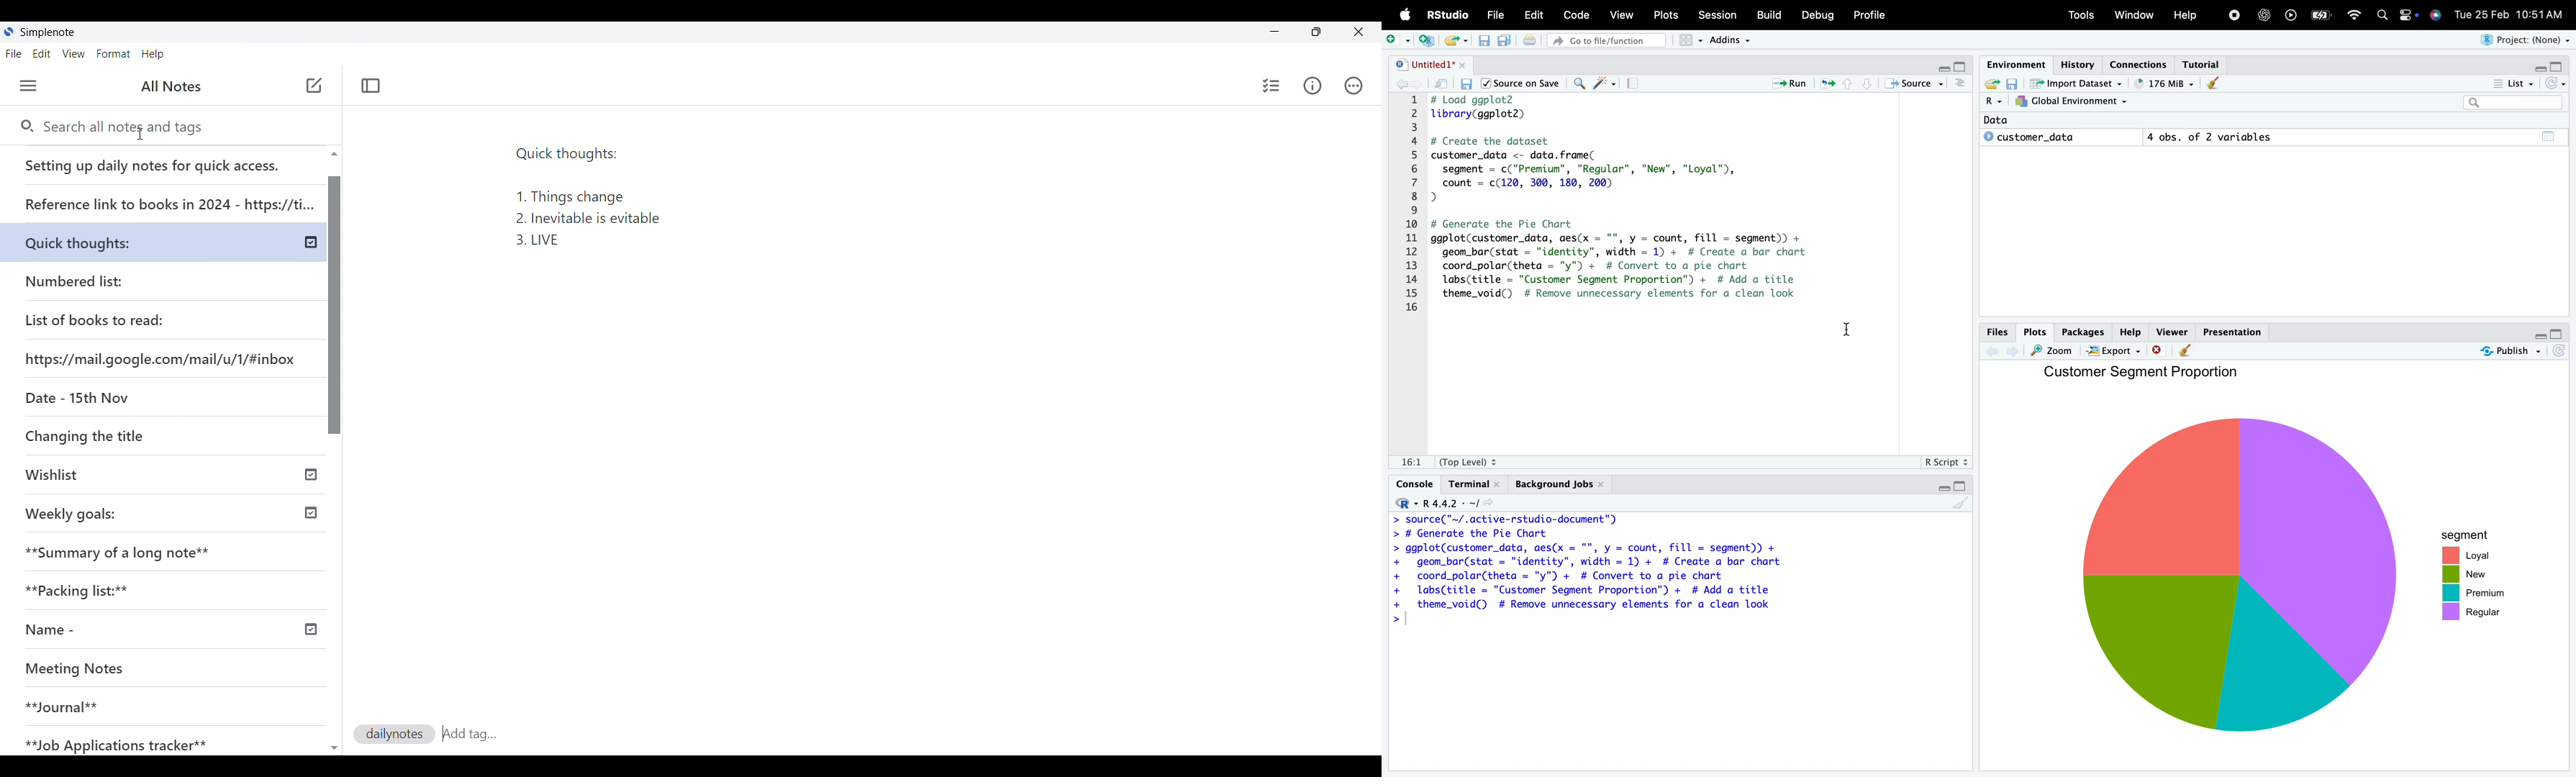  Describe the element at coordinates (124, 742) in the screenshot. I see `Job Application tracker` at that location.